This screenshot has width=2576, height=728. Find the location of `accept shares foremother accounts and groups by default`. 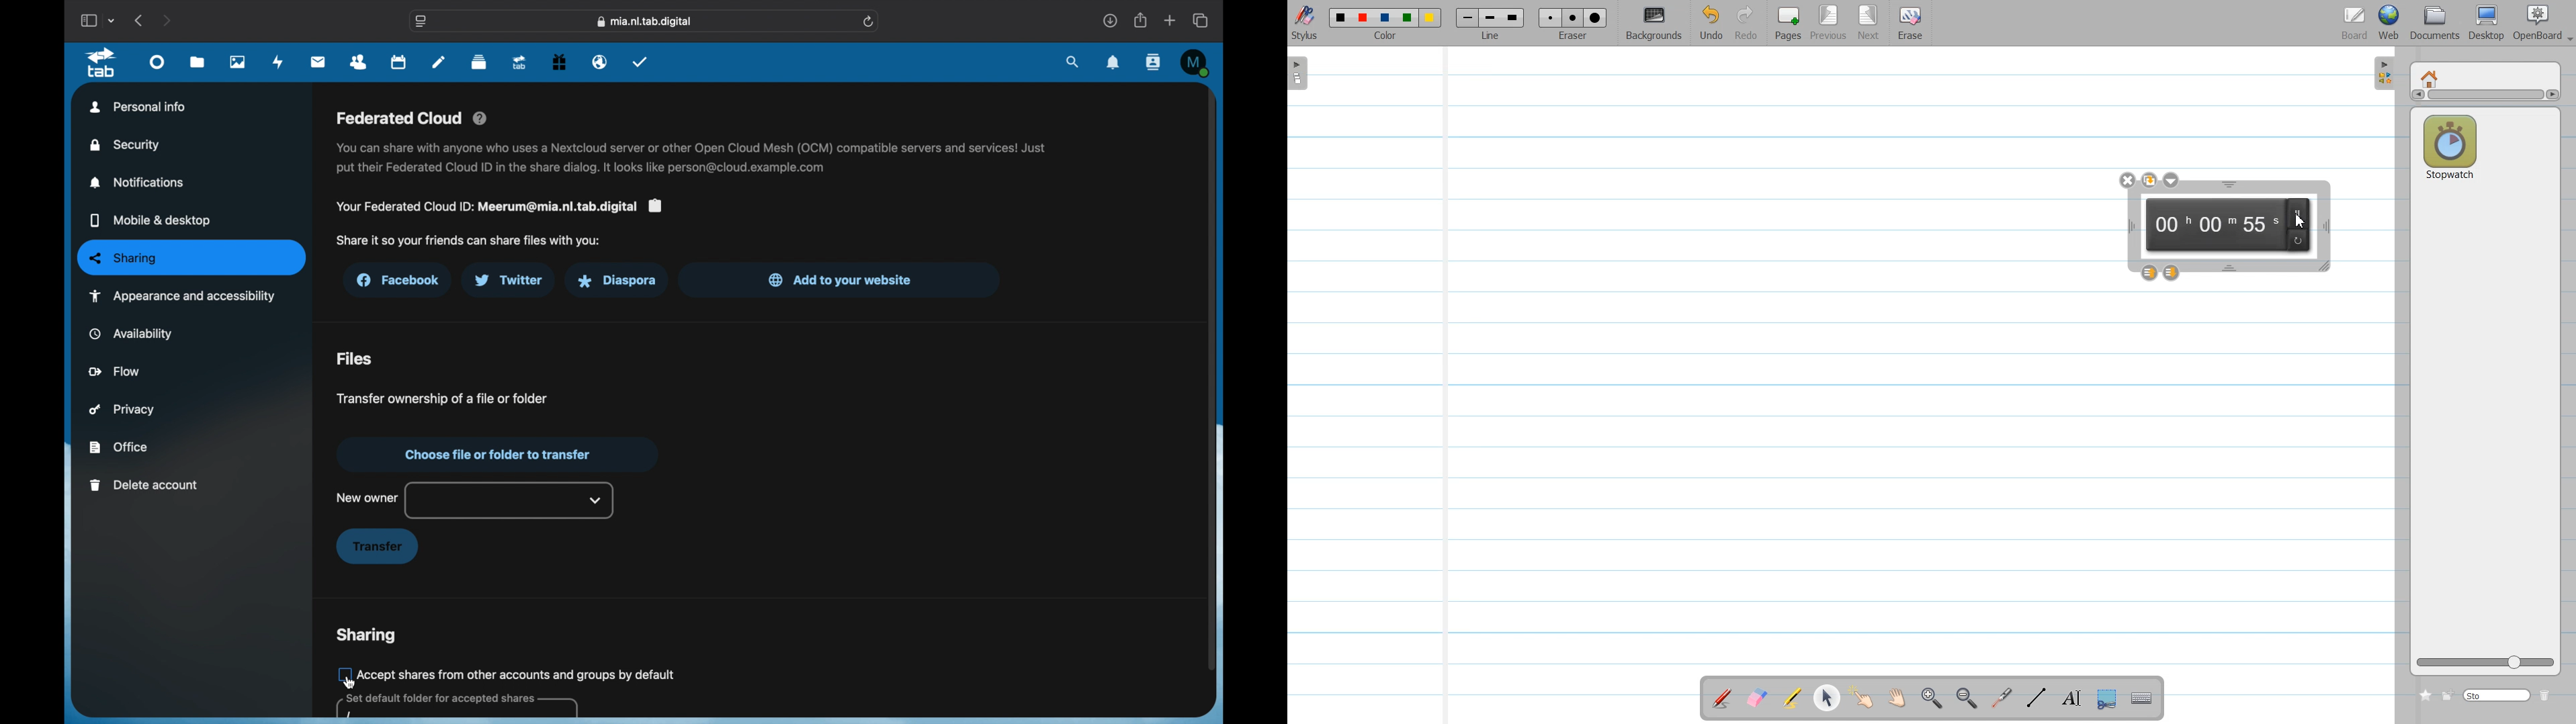

accept shares foremother accounts and groups by default is located at coordinates (518, 674).